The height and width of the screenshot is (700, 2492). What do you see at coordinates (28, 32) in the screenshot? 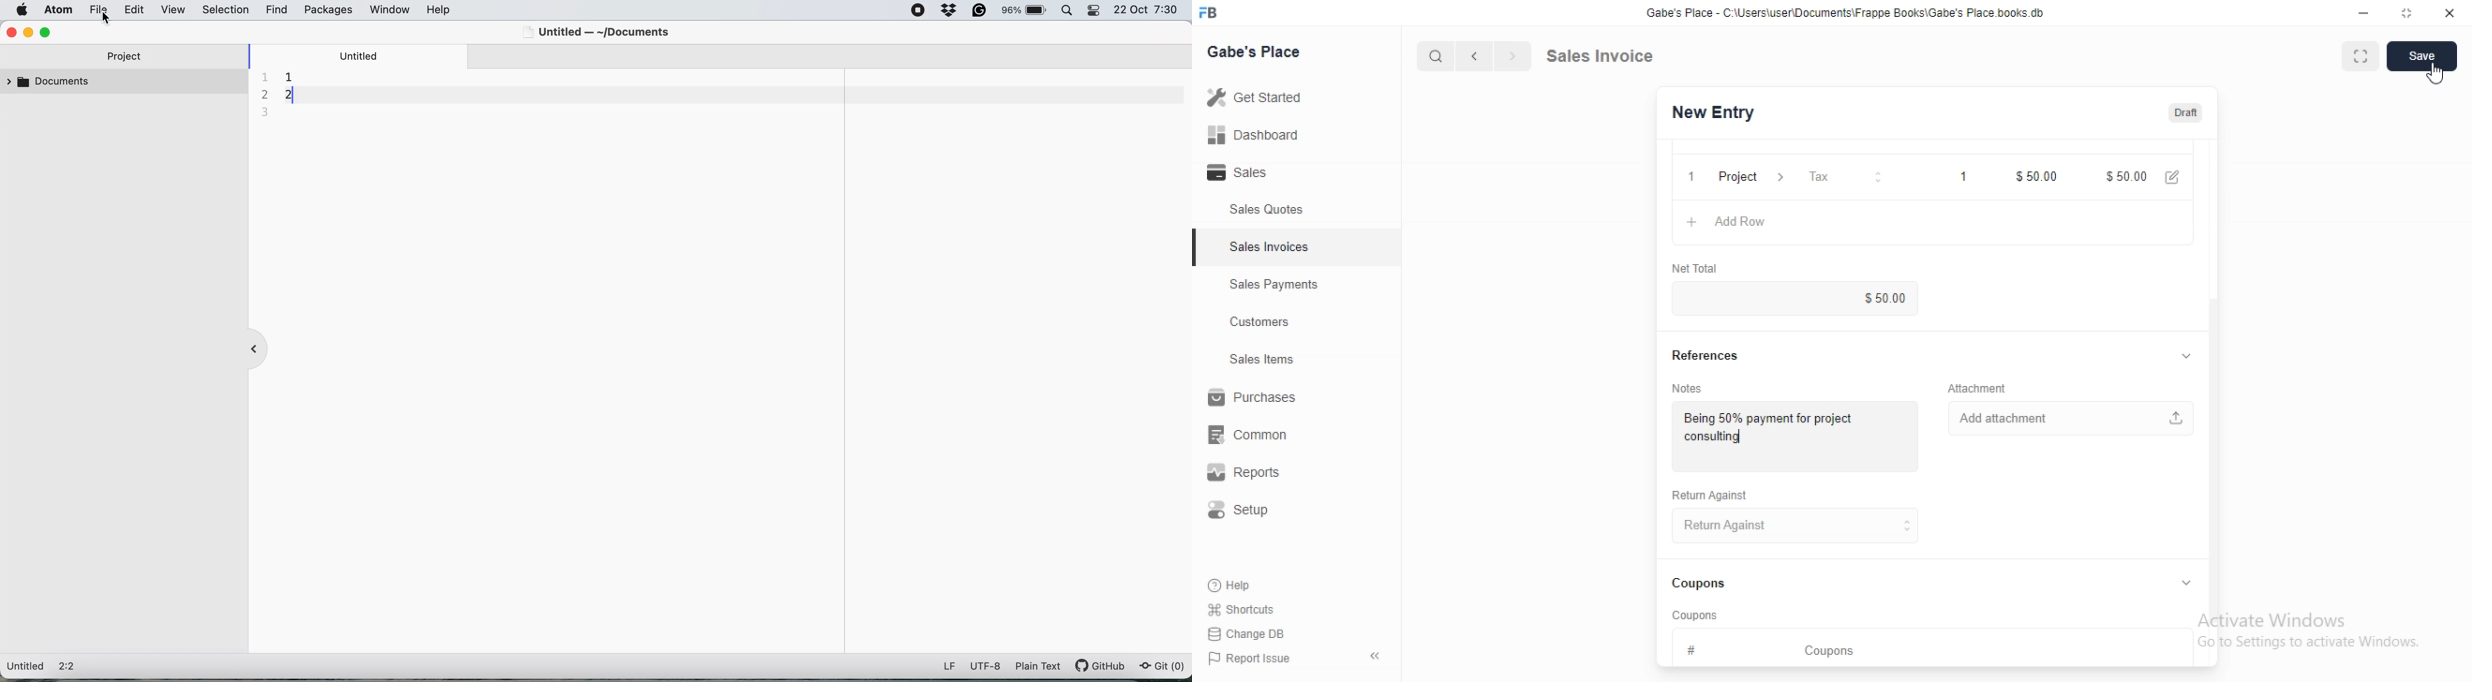
I see `minimise` at bounding box center [28, 32].